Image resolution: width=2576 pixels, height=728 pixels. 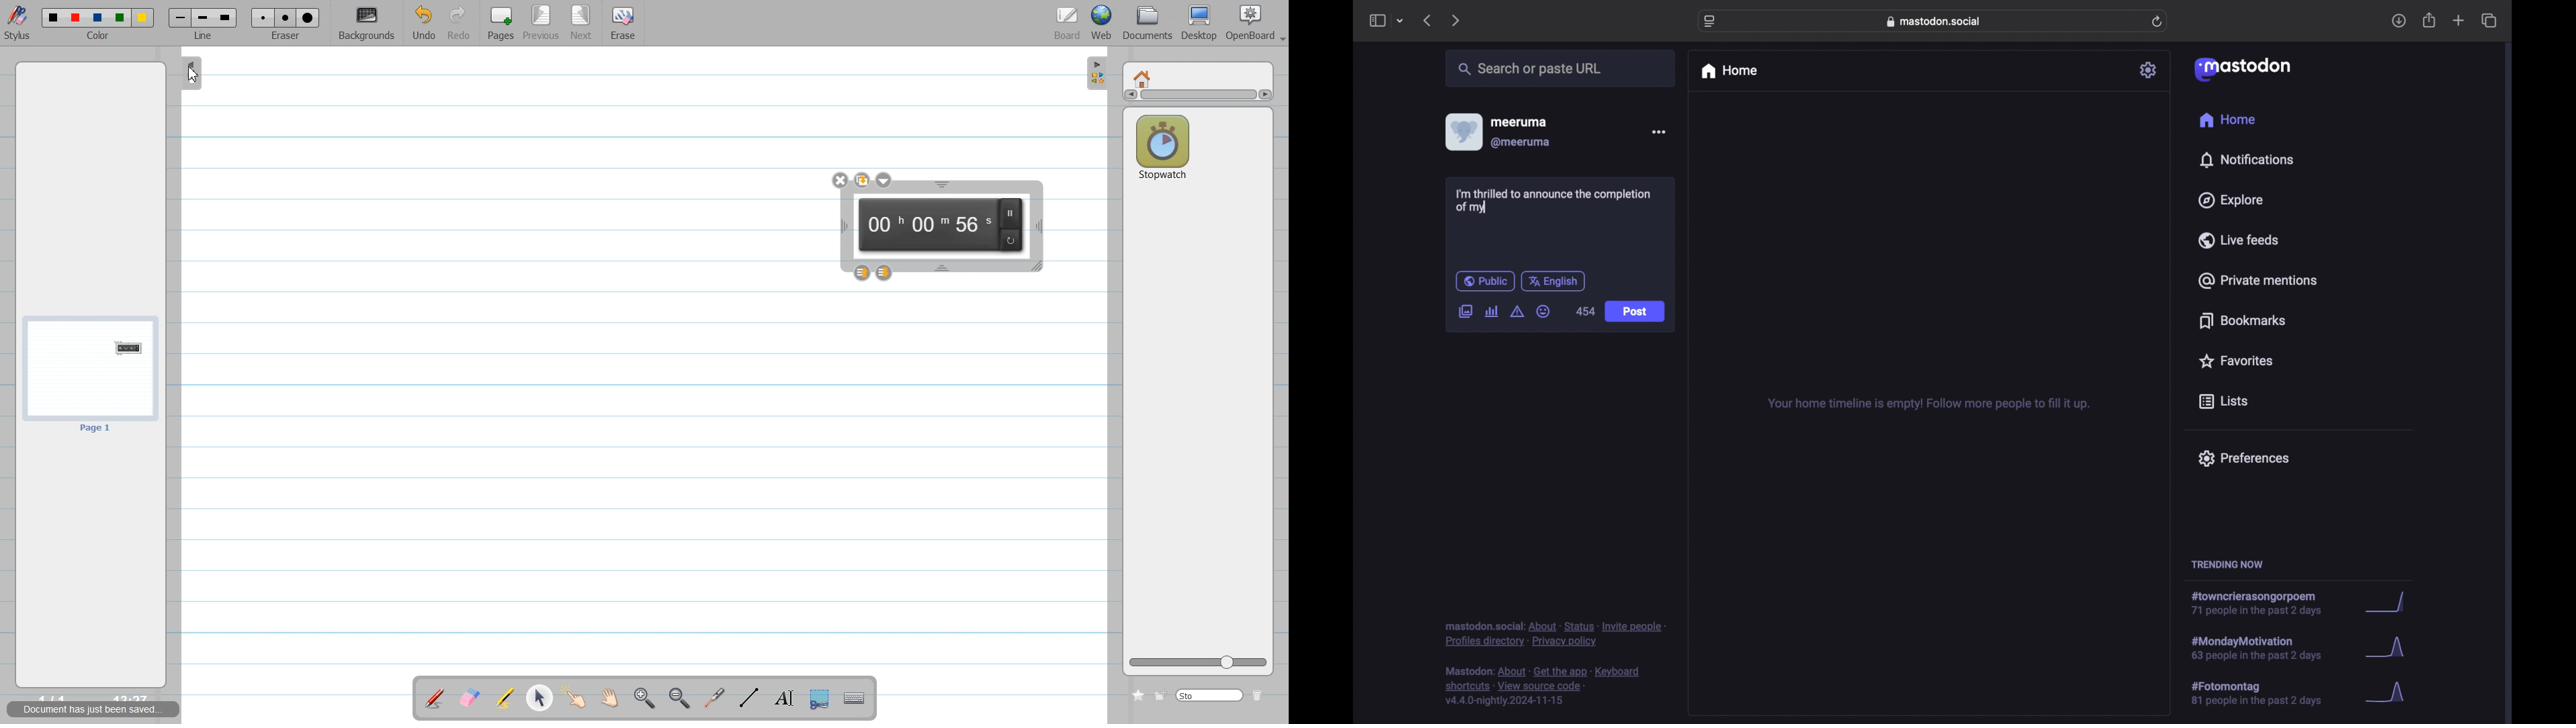 What do you see at coordinates (1201, 23) in the screenshot?
I see `Desktop` at bounding box center [1201, 23].